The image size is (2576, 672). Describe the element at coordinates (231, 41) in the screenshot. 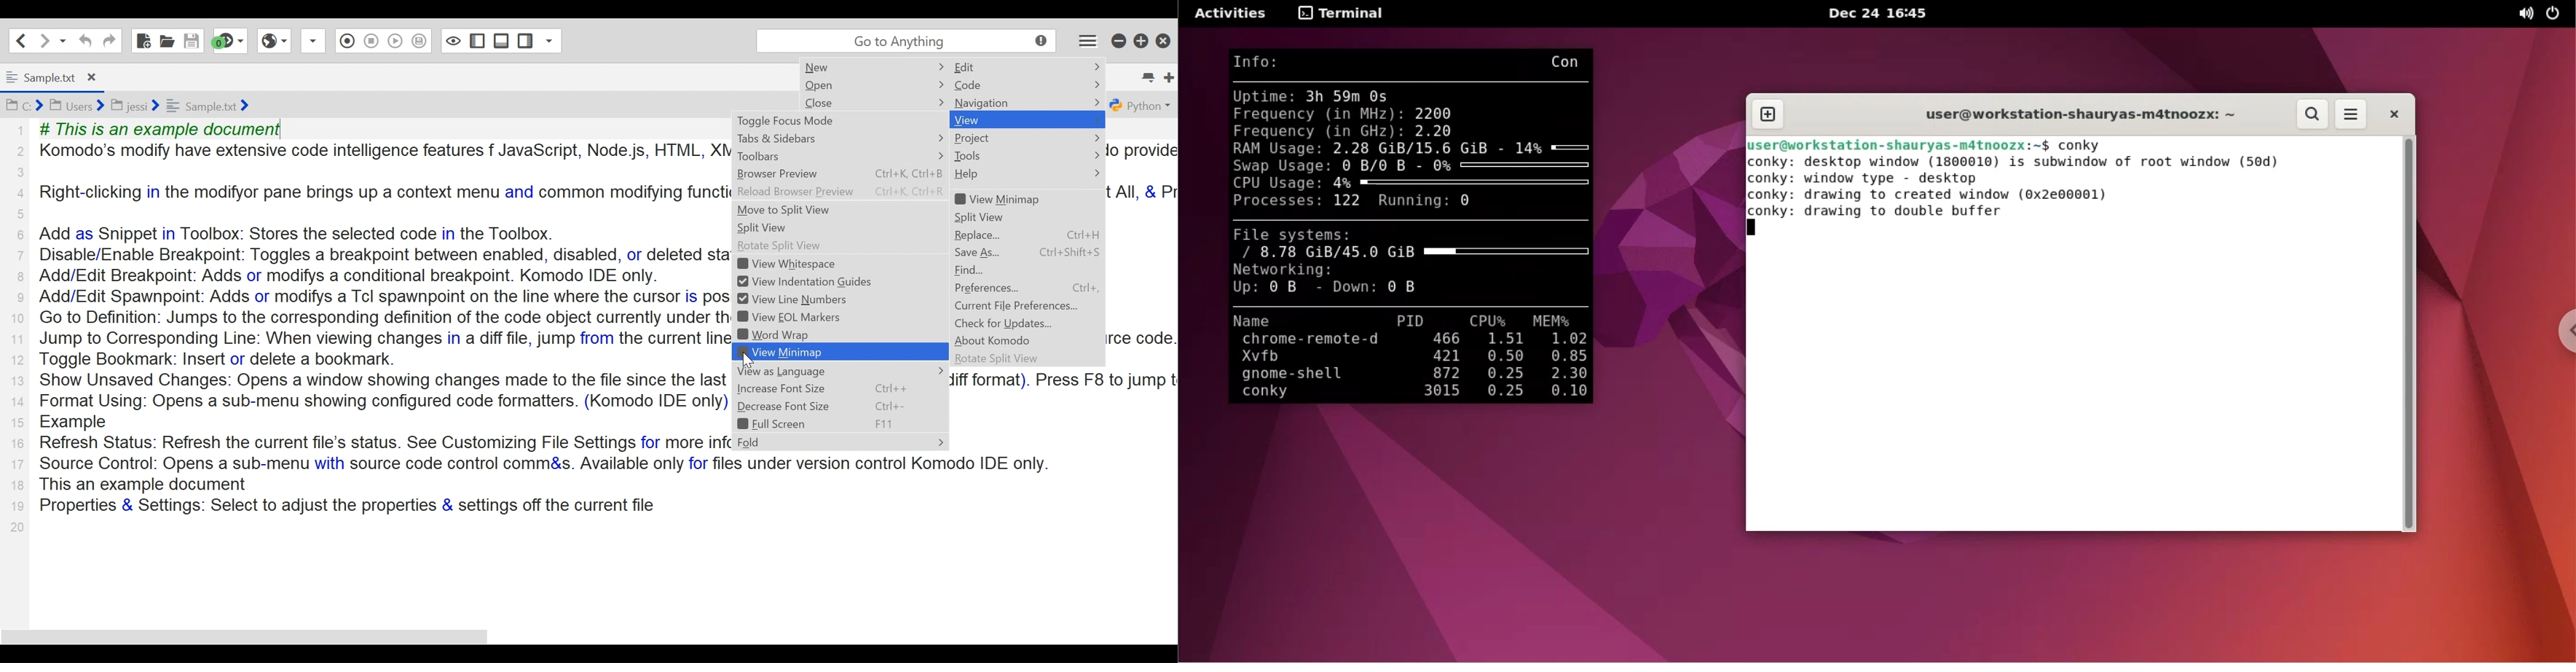

I see `Jump to the next syntax checking result` at that location.